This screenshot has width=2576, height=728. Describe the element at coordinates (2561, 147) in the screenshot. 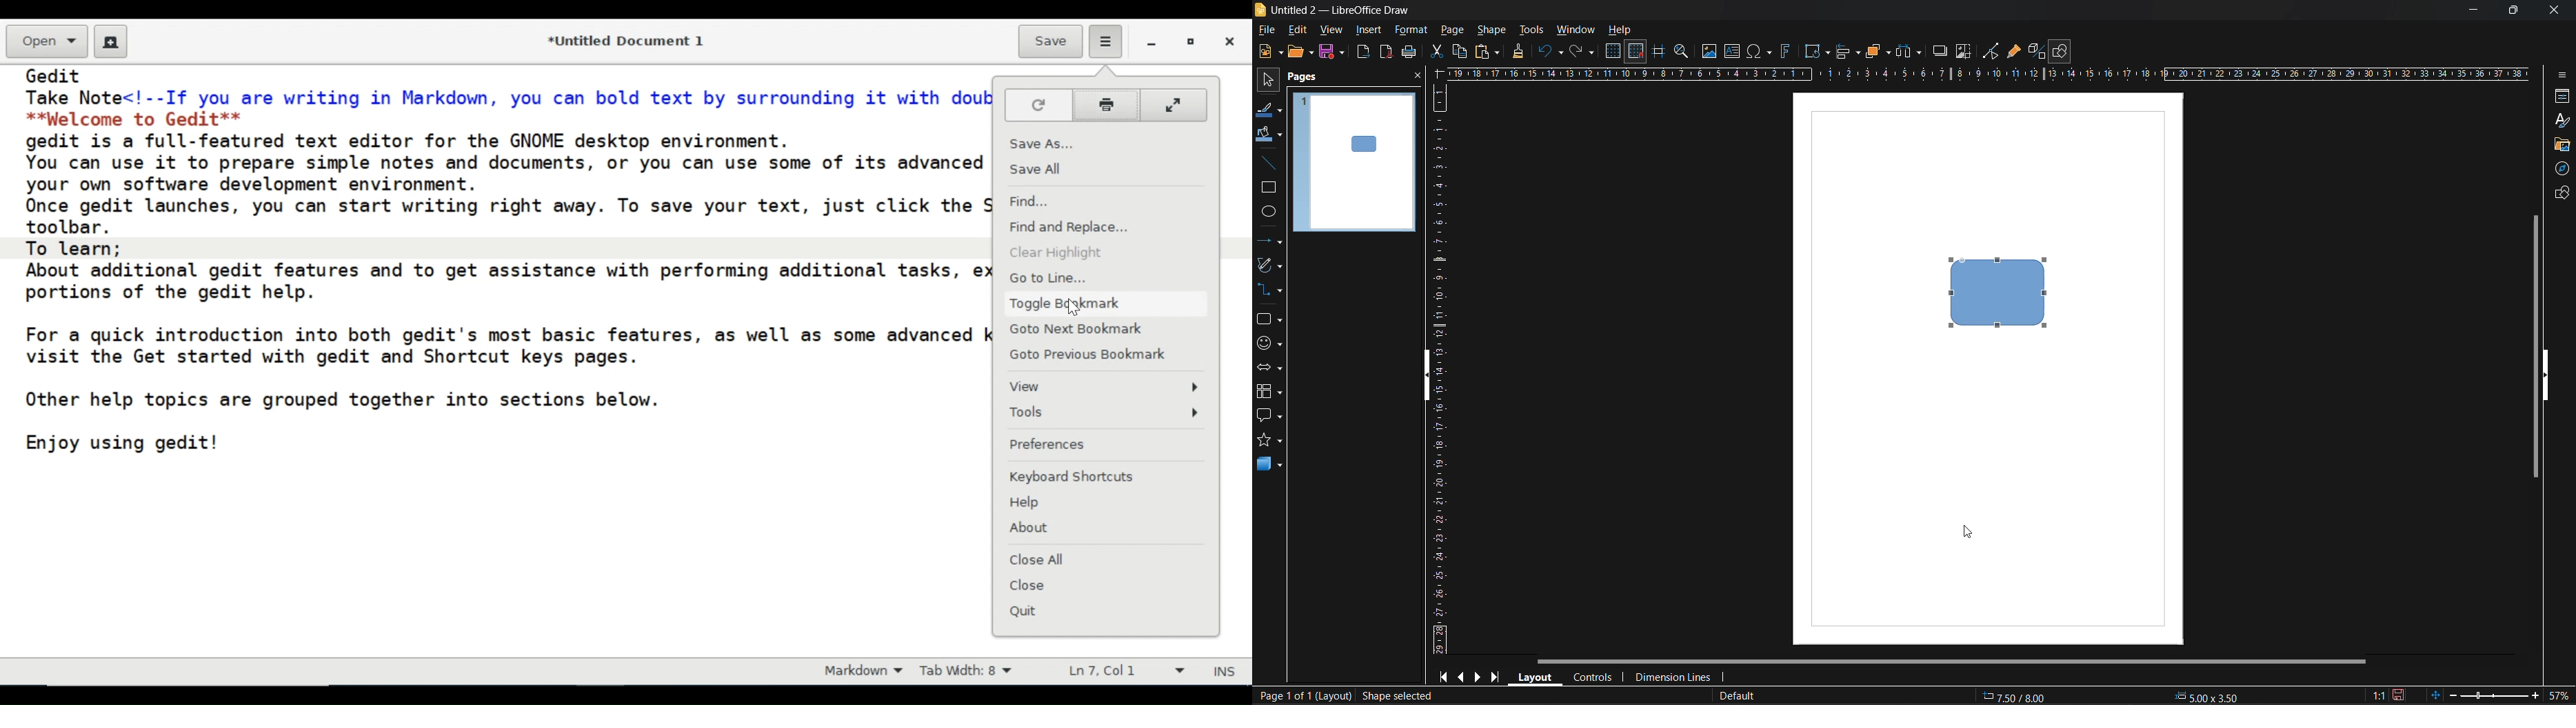

I see `gallery` at that location.